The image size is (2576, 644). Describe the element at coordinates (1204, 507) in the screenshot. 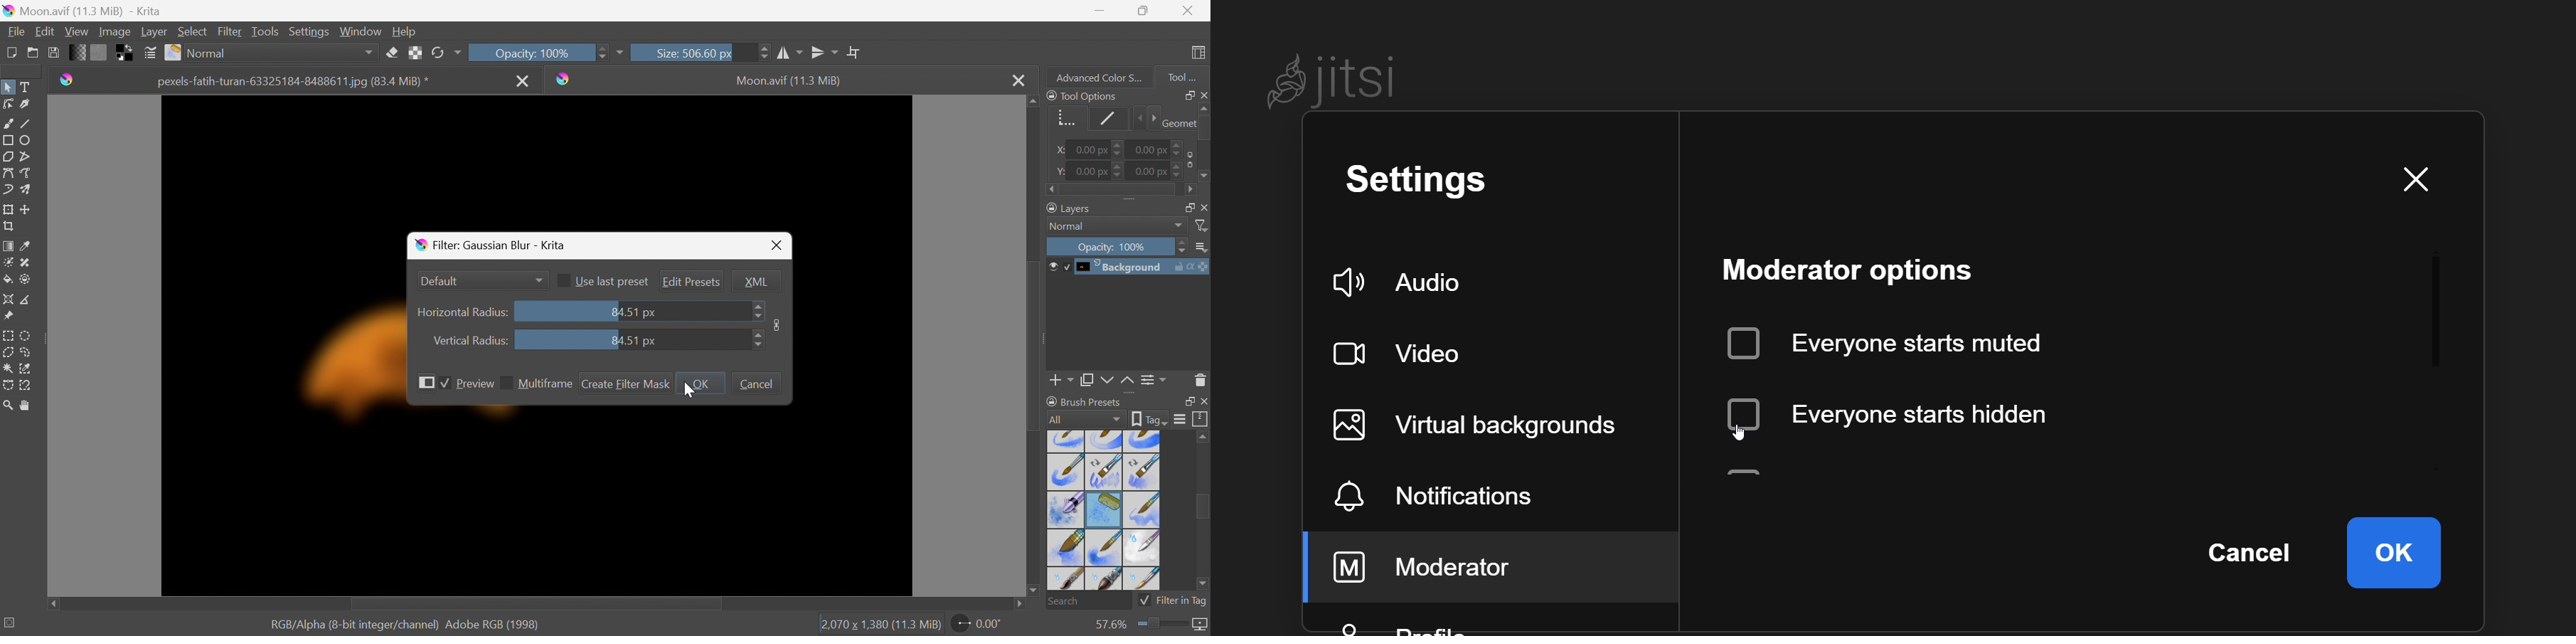

I see `Scroll bar` at that location.